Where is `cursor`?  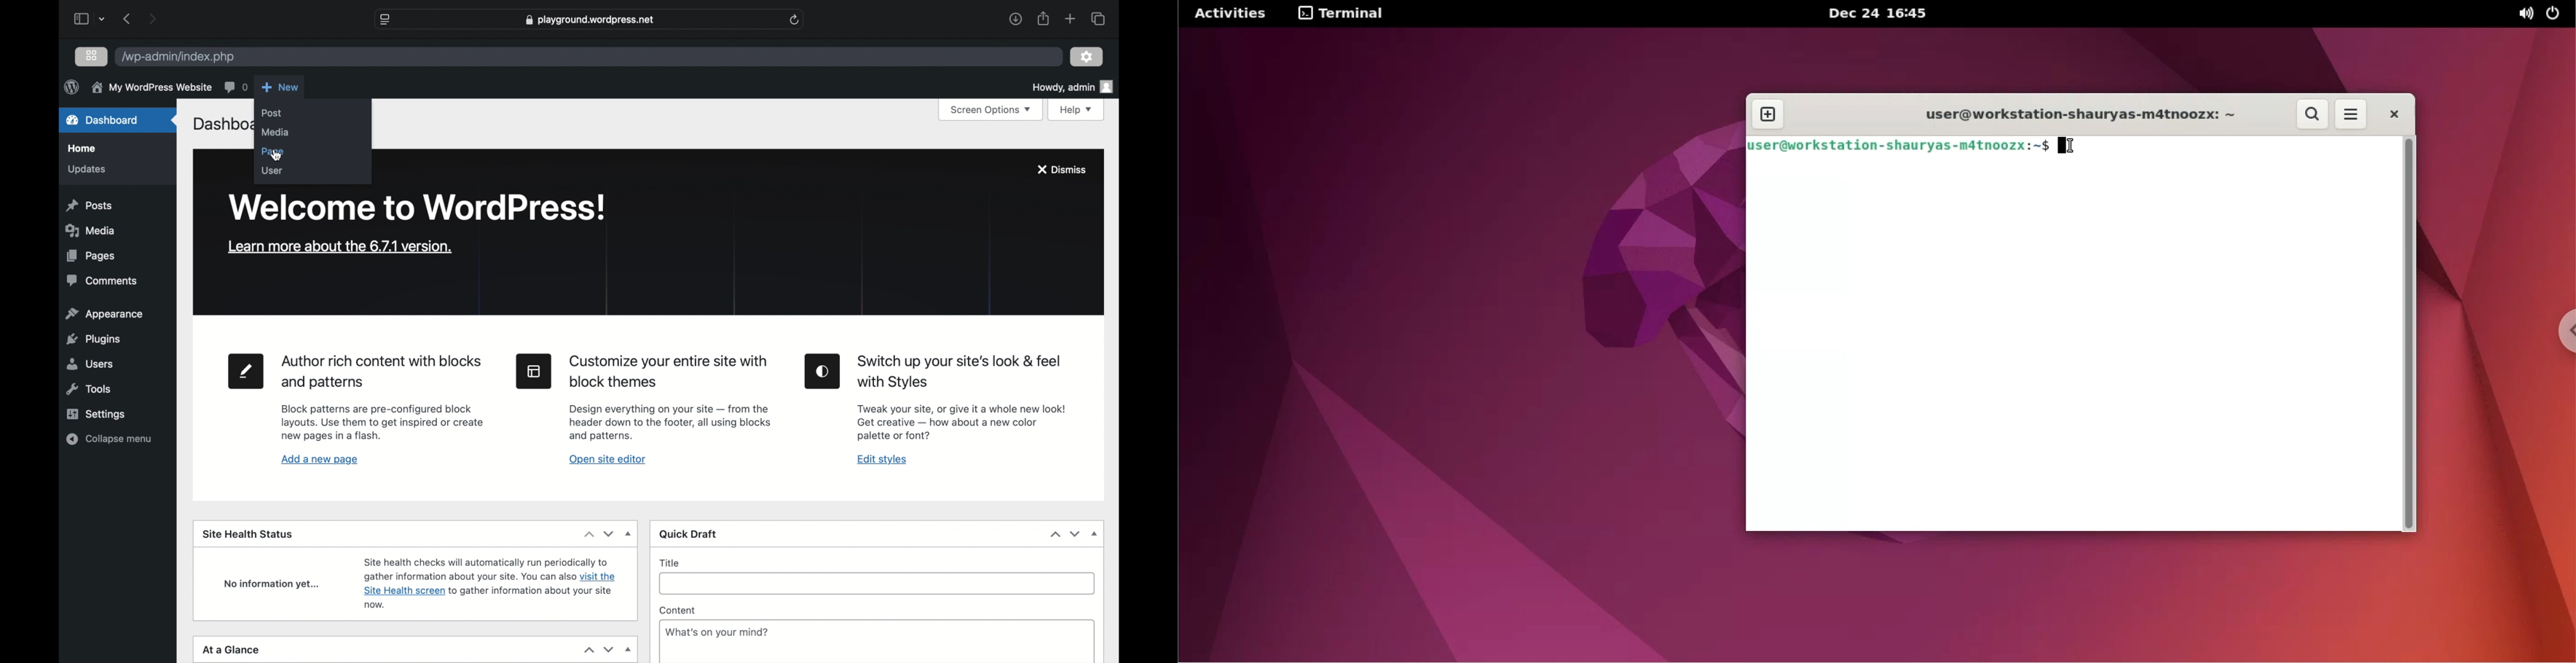
cursor is located at coordinates (276, 157).